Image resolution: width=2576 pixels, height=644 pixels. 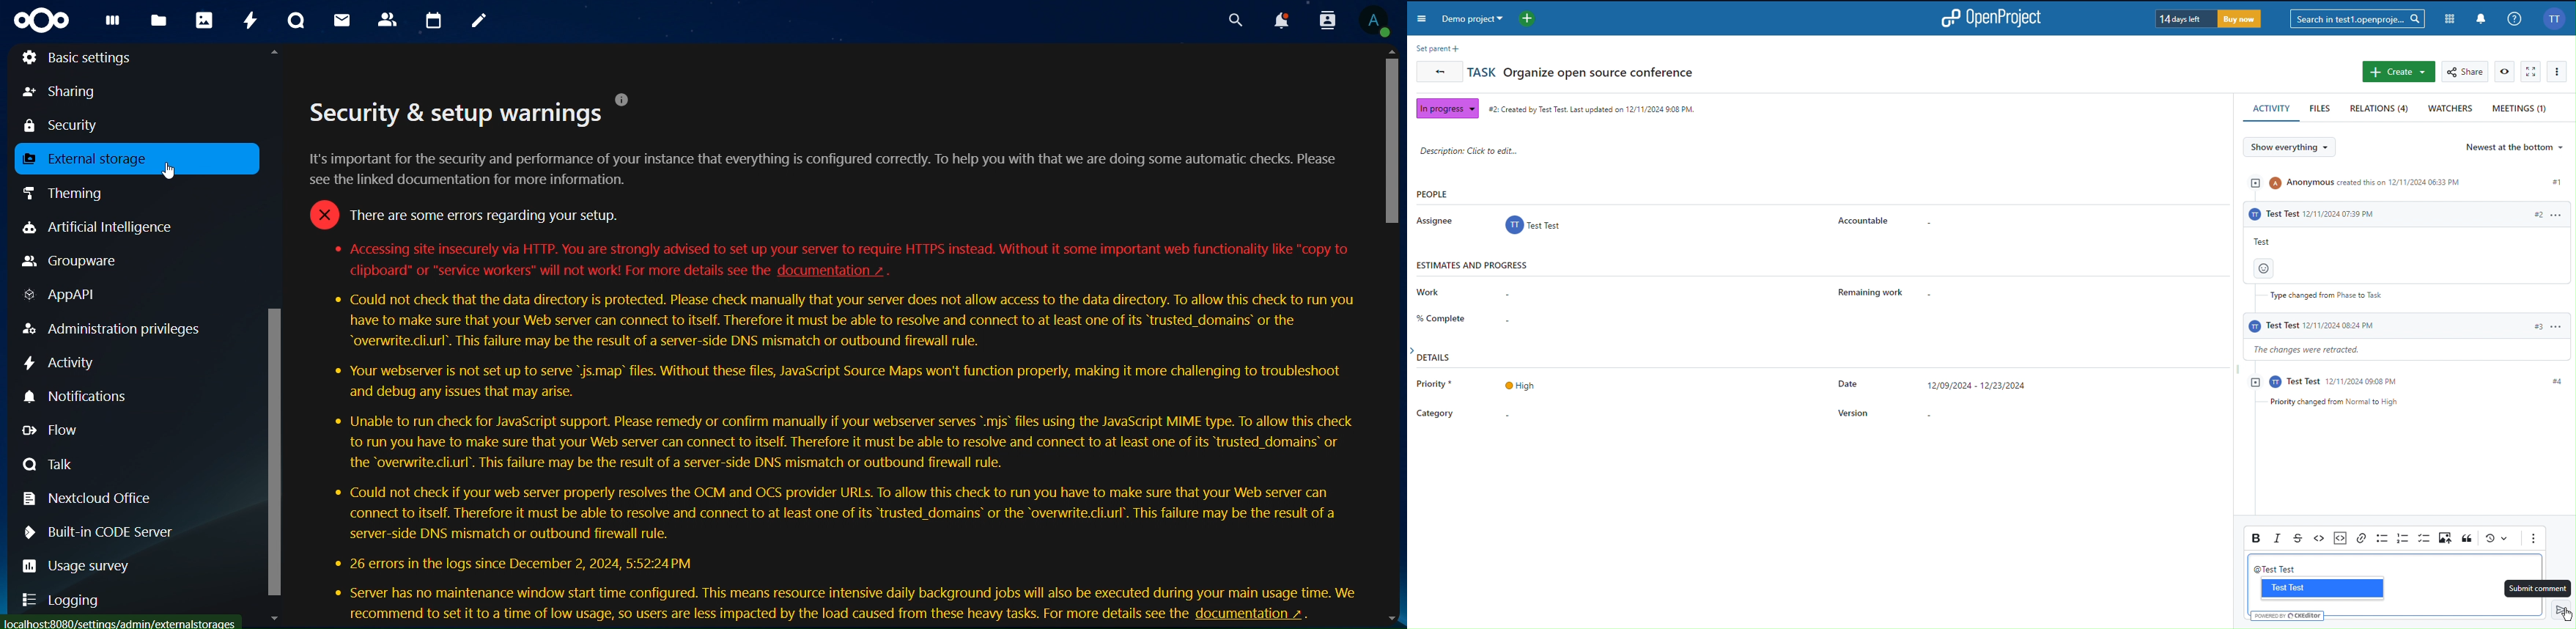 What do you see at coordinates (2515, 18) in the screenshot?
I see `Info` at bounding box center [2515, 18].